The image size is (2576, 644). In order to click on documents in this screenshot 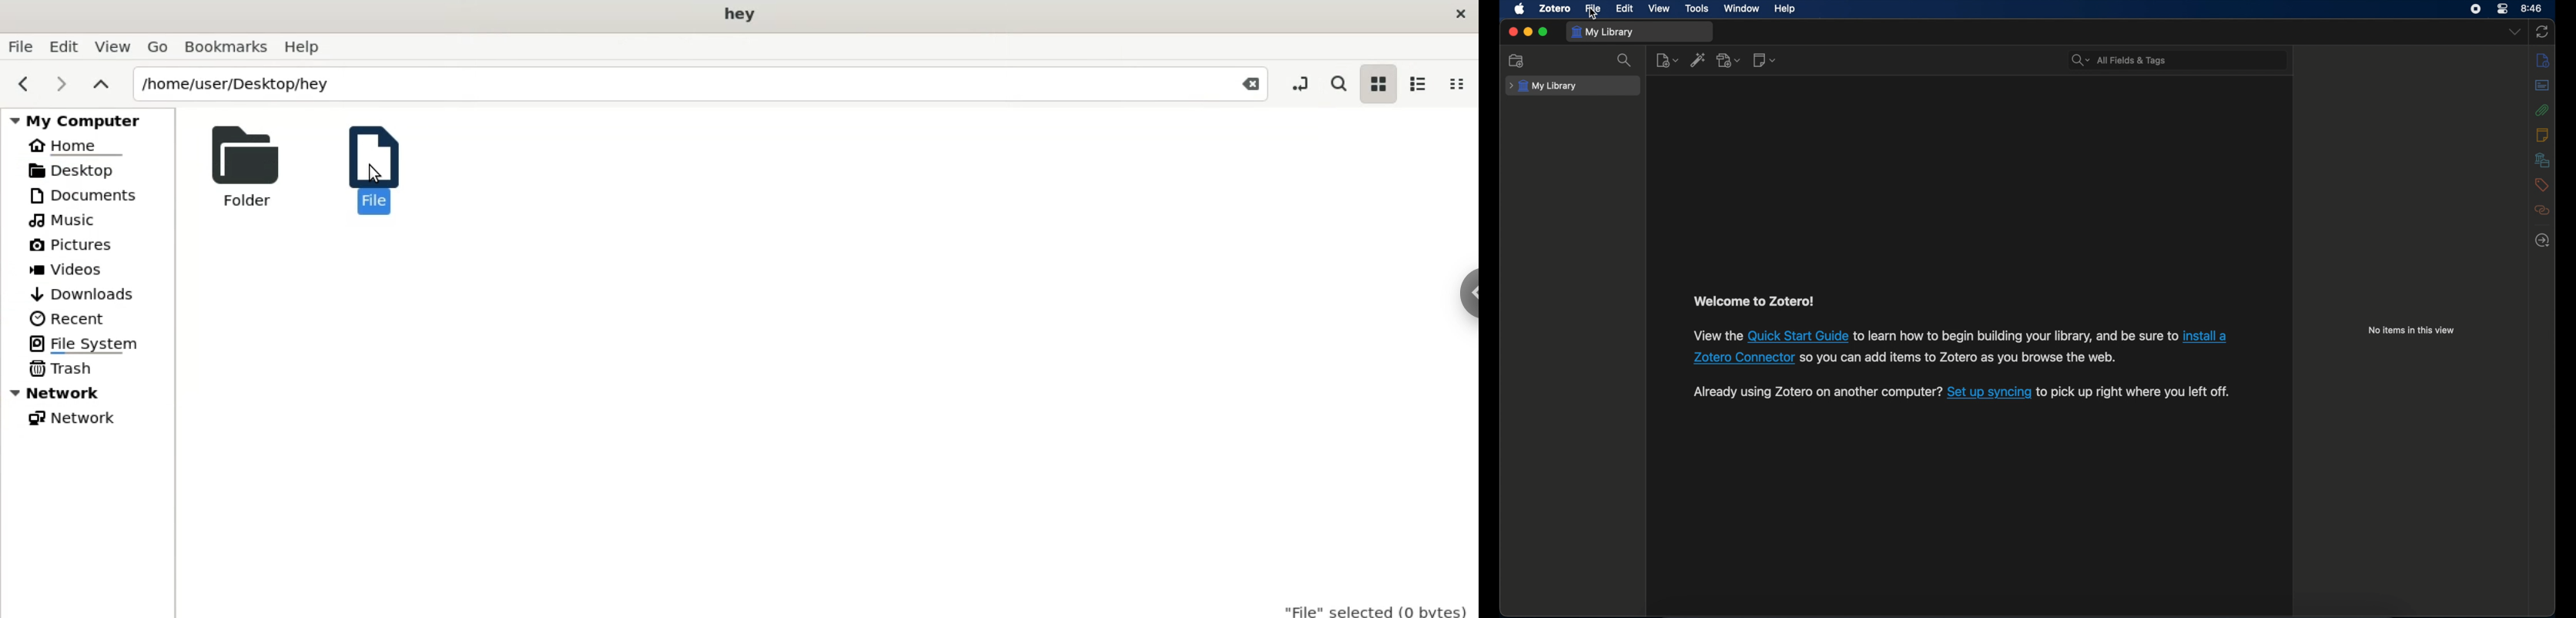, I will do `click(89, 195)`.